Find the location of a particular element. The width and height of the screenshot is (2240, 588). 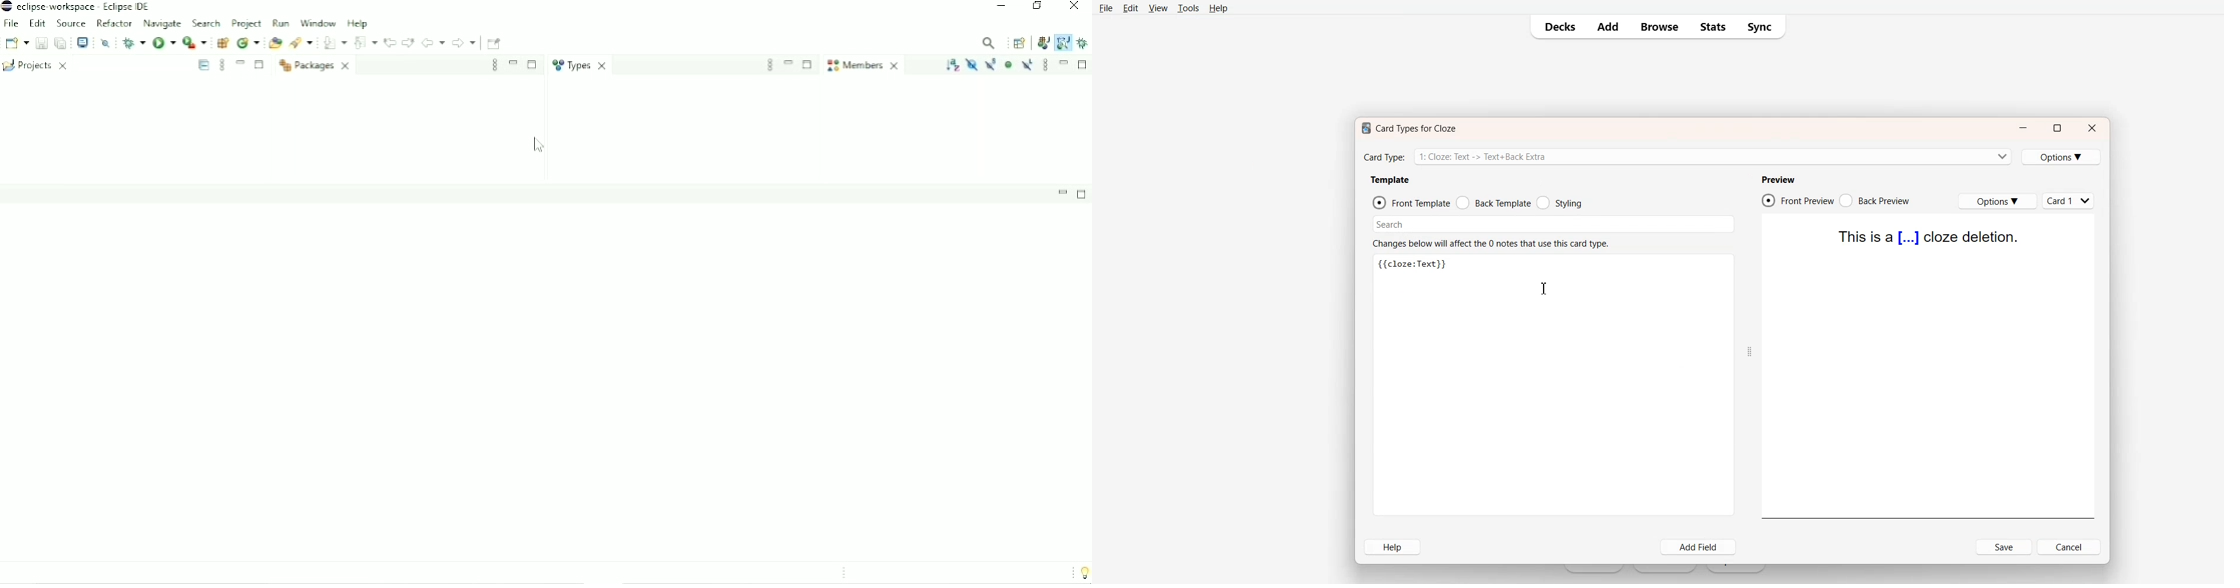

Project is located at coordinates (246, 23).